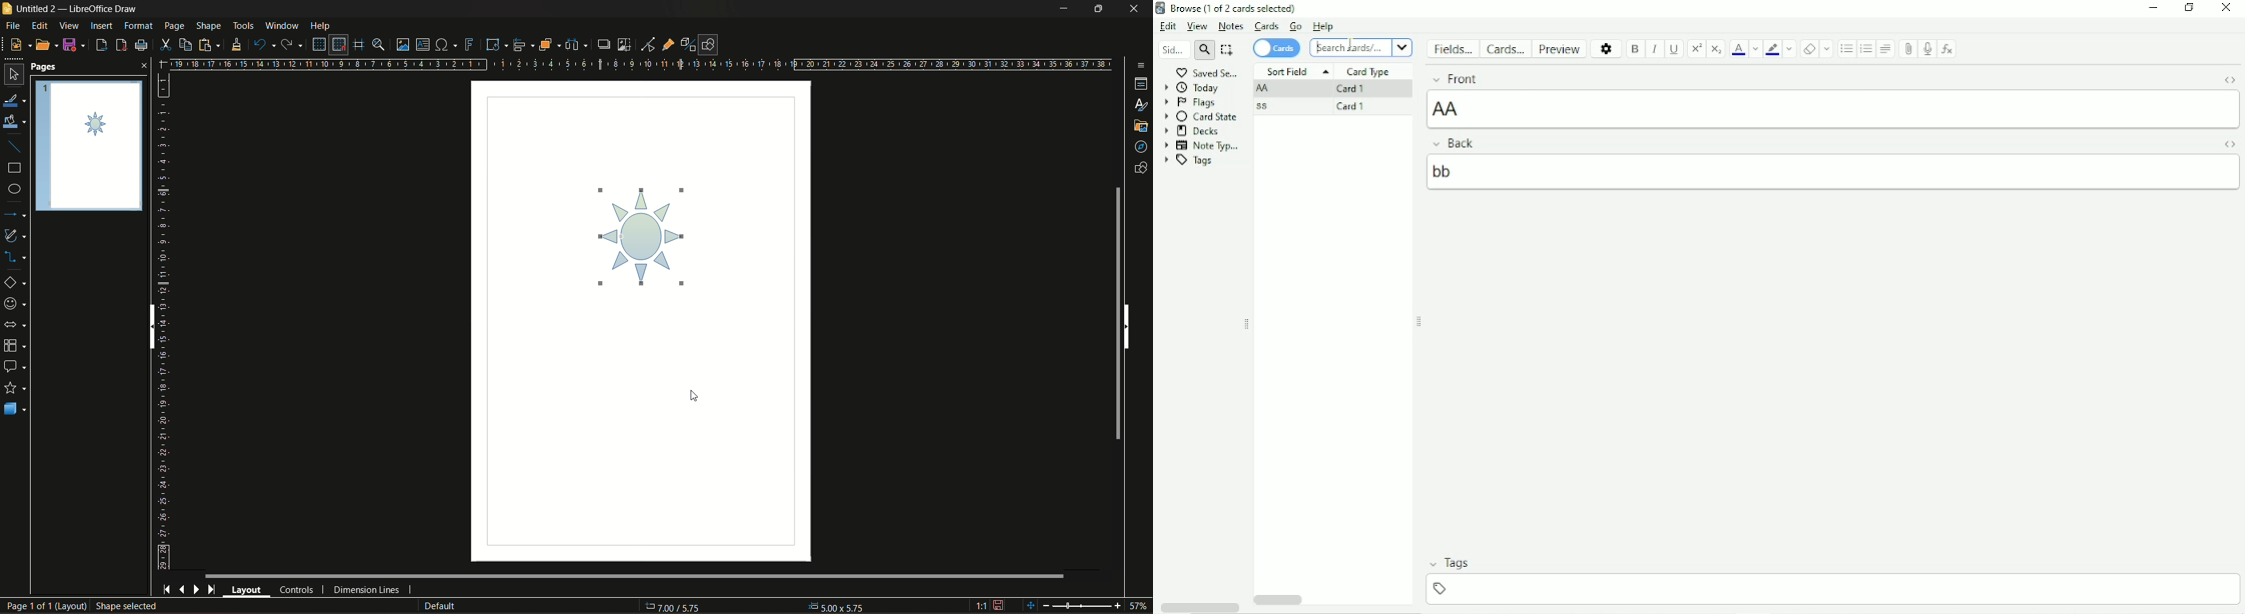 This screenshot has height=616, width=2268. I want to click on Record audio, so click(1928, 49).